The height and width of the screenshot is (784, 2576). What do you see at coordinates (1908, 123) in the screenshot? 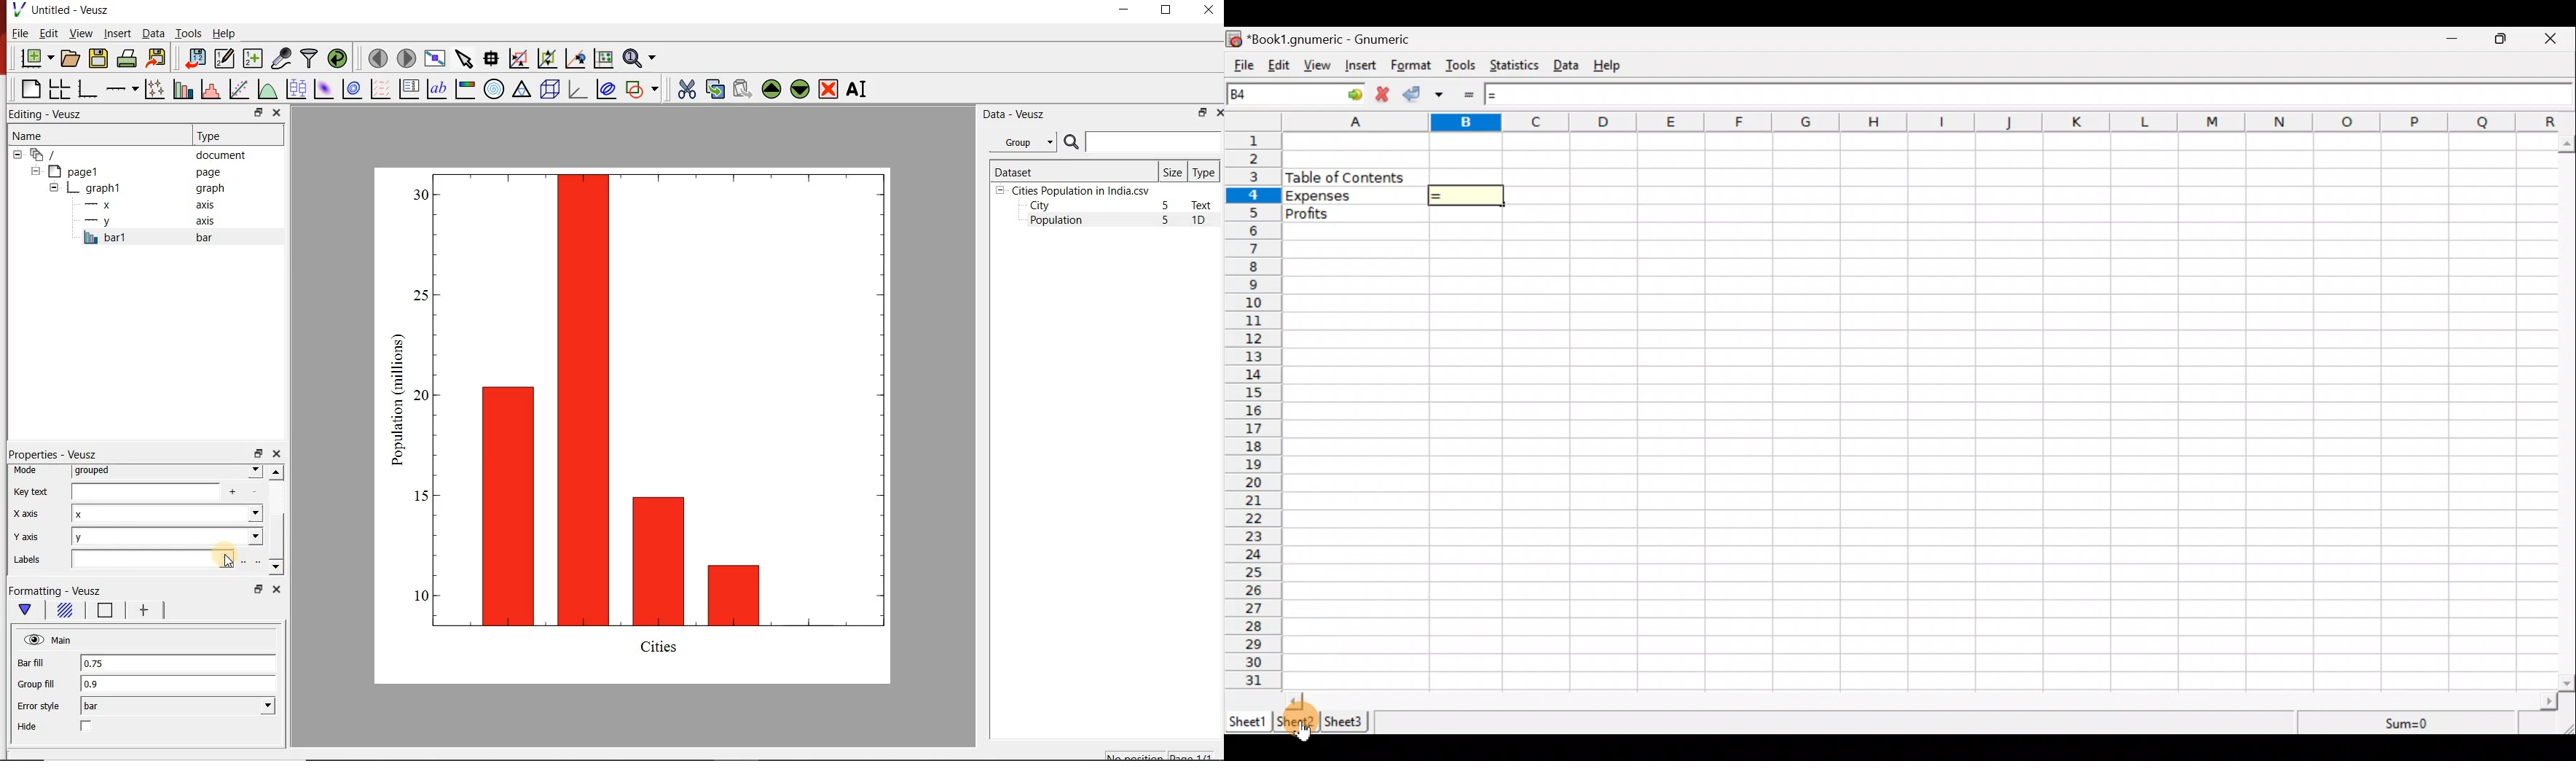
I see `alphabets row` at bounding box center [1908, 123].